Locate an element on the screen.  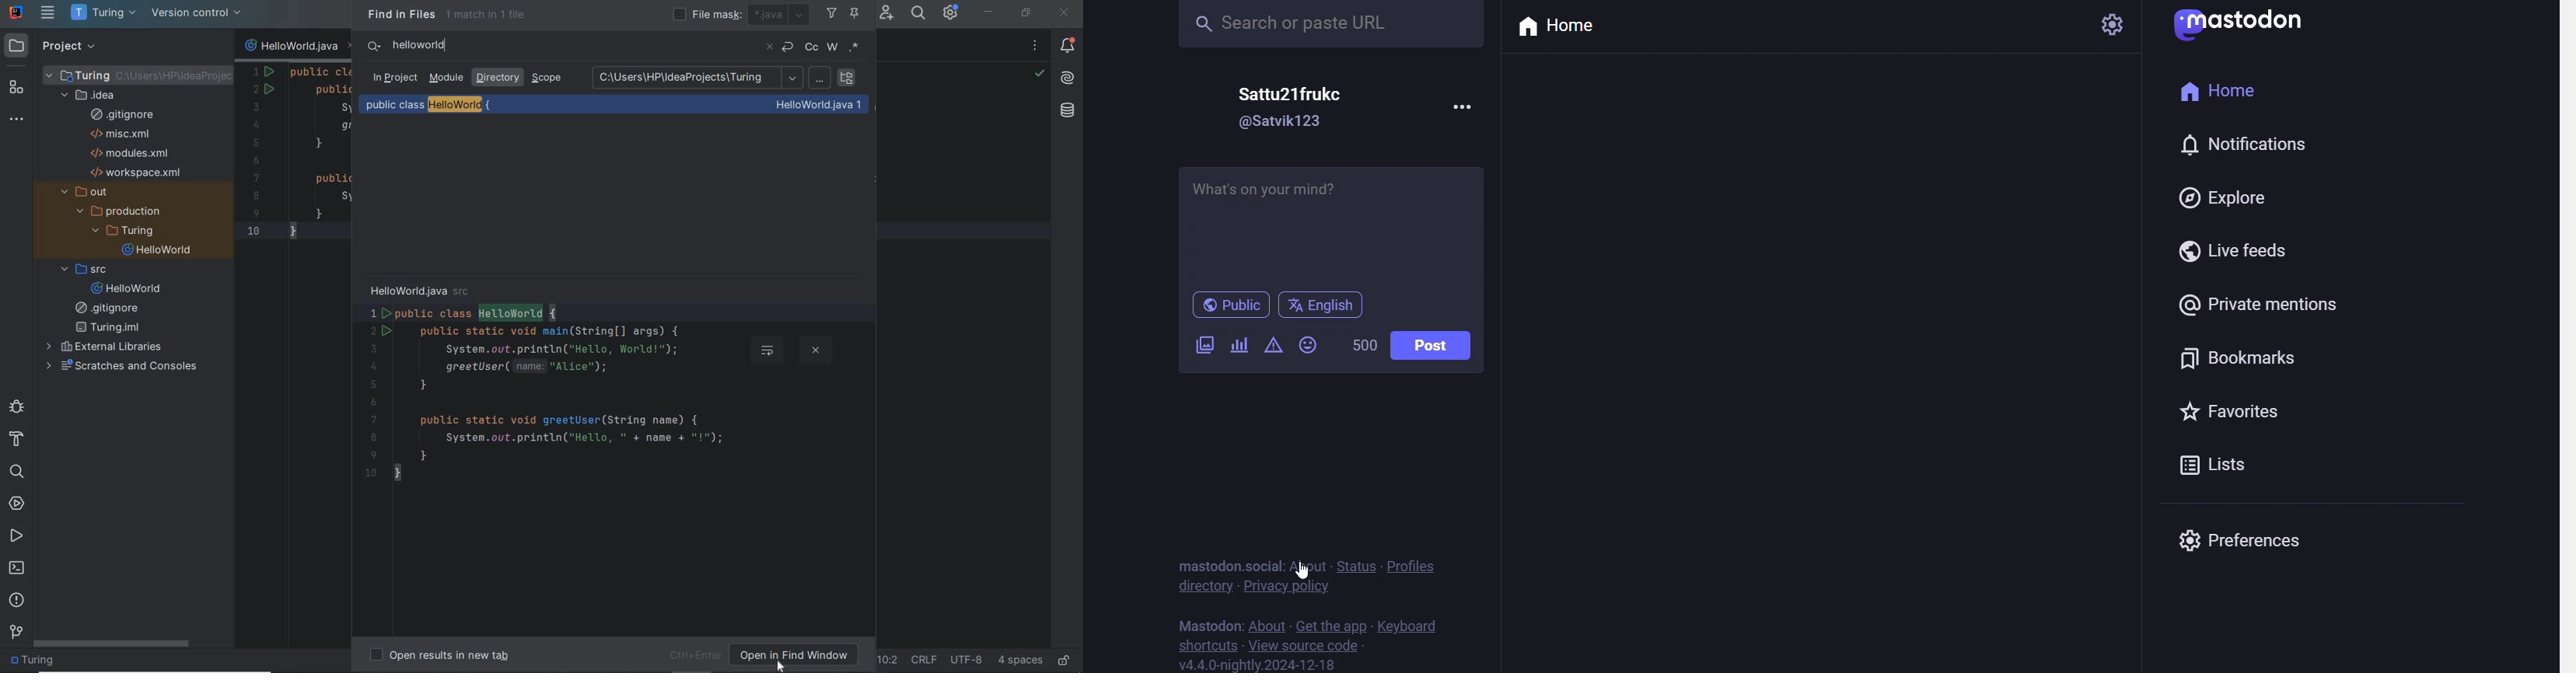
@satvik123 is located at coordinates (1293, 124).